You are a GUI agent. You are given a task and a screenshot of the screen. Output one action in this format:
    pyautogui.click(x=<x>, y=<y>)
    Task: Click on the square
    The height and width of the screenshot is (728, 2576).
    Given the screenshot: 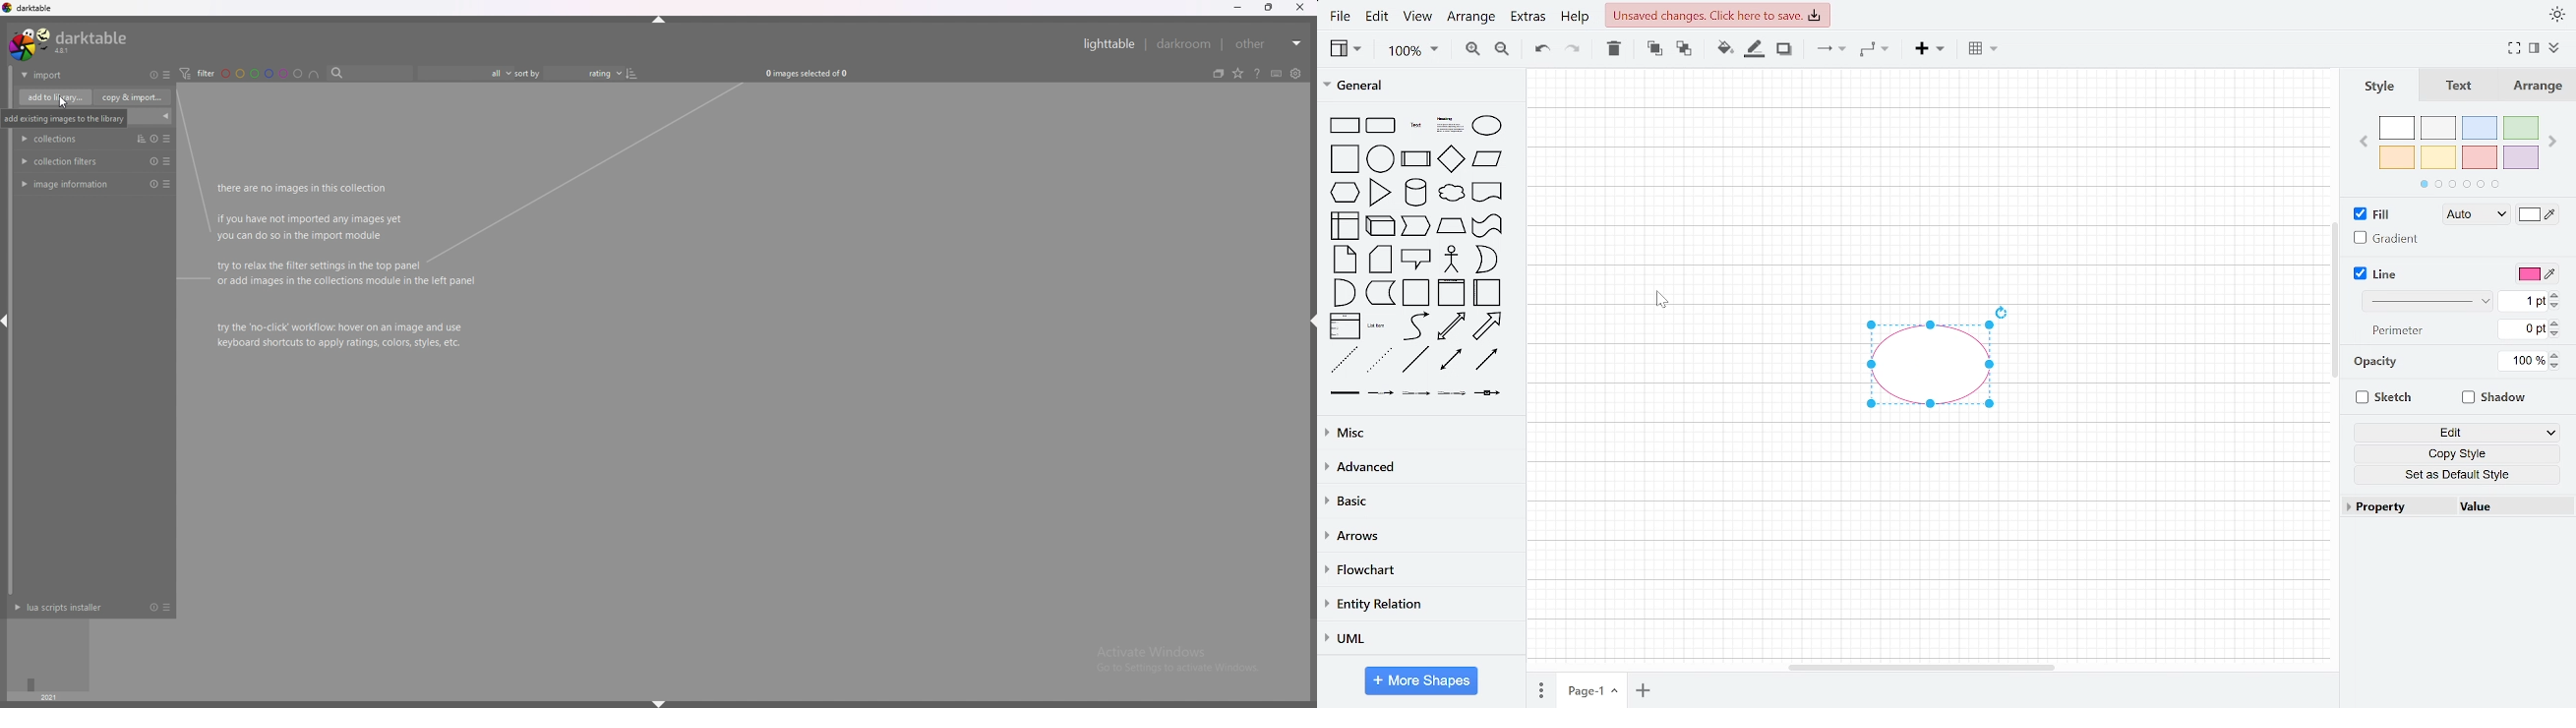 What is the action you would take?
    pyautogui.click(x=1343, y=160)
    